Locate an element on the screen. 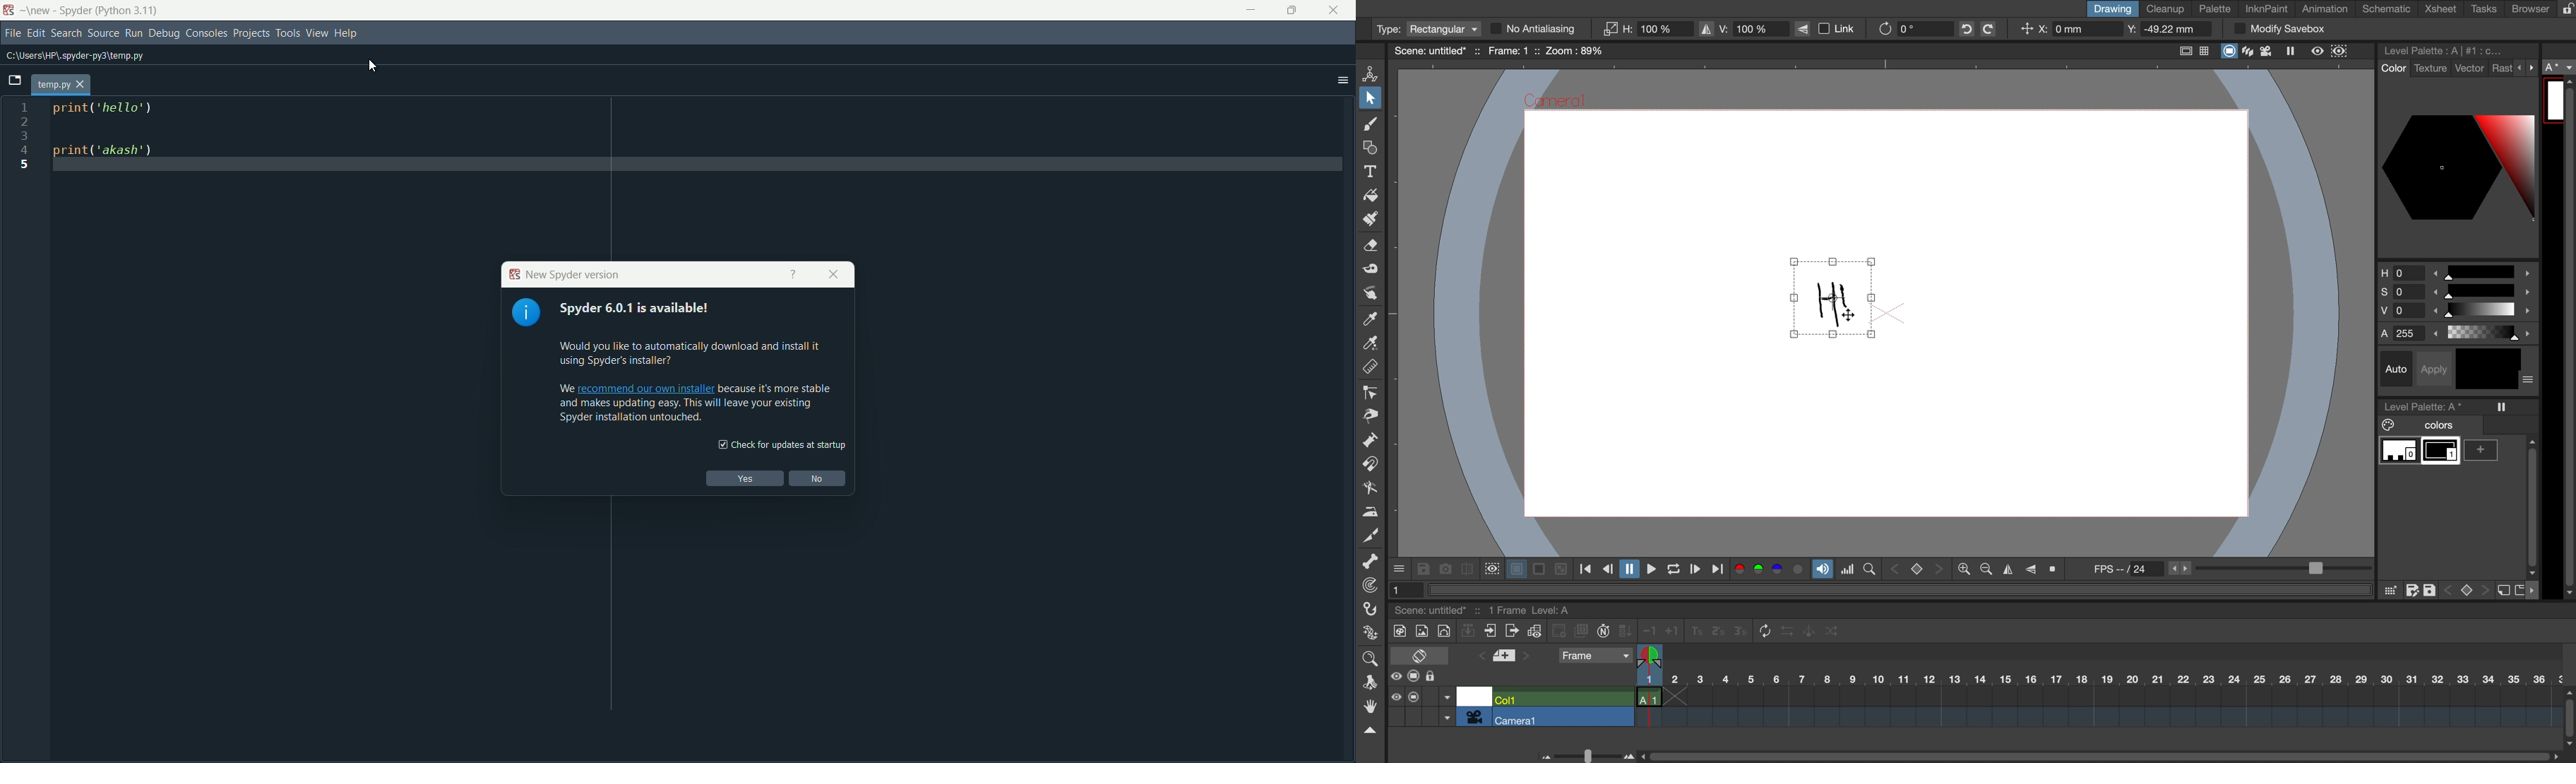  help is located at coordinates (792, 275).